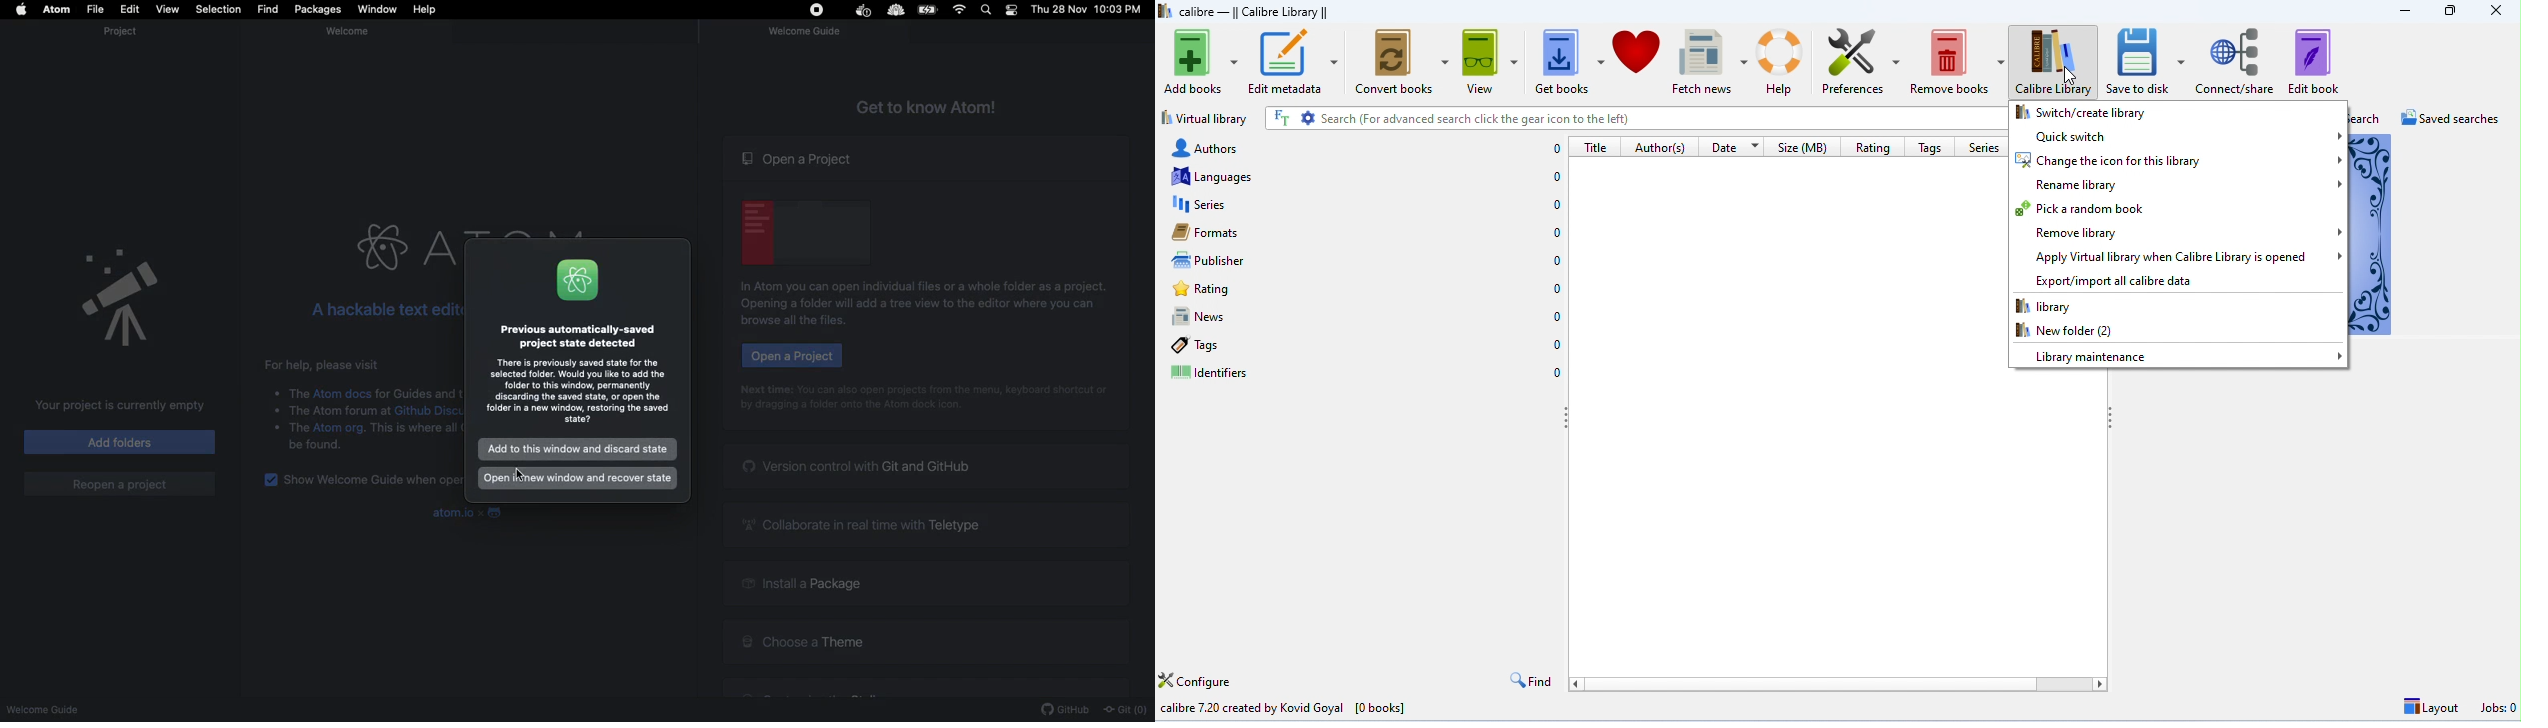  Describe the element at coordinates (2179, 136) in the screenshot. I see `quick switch` at that location.